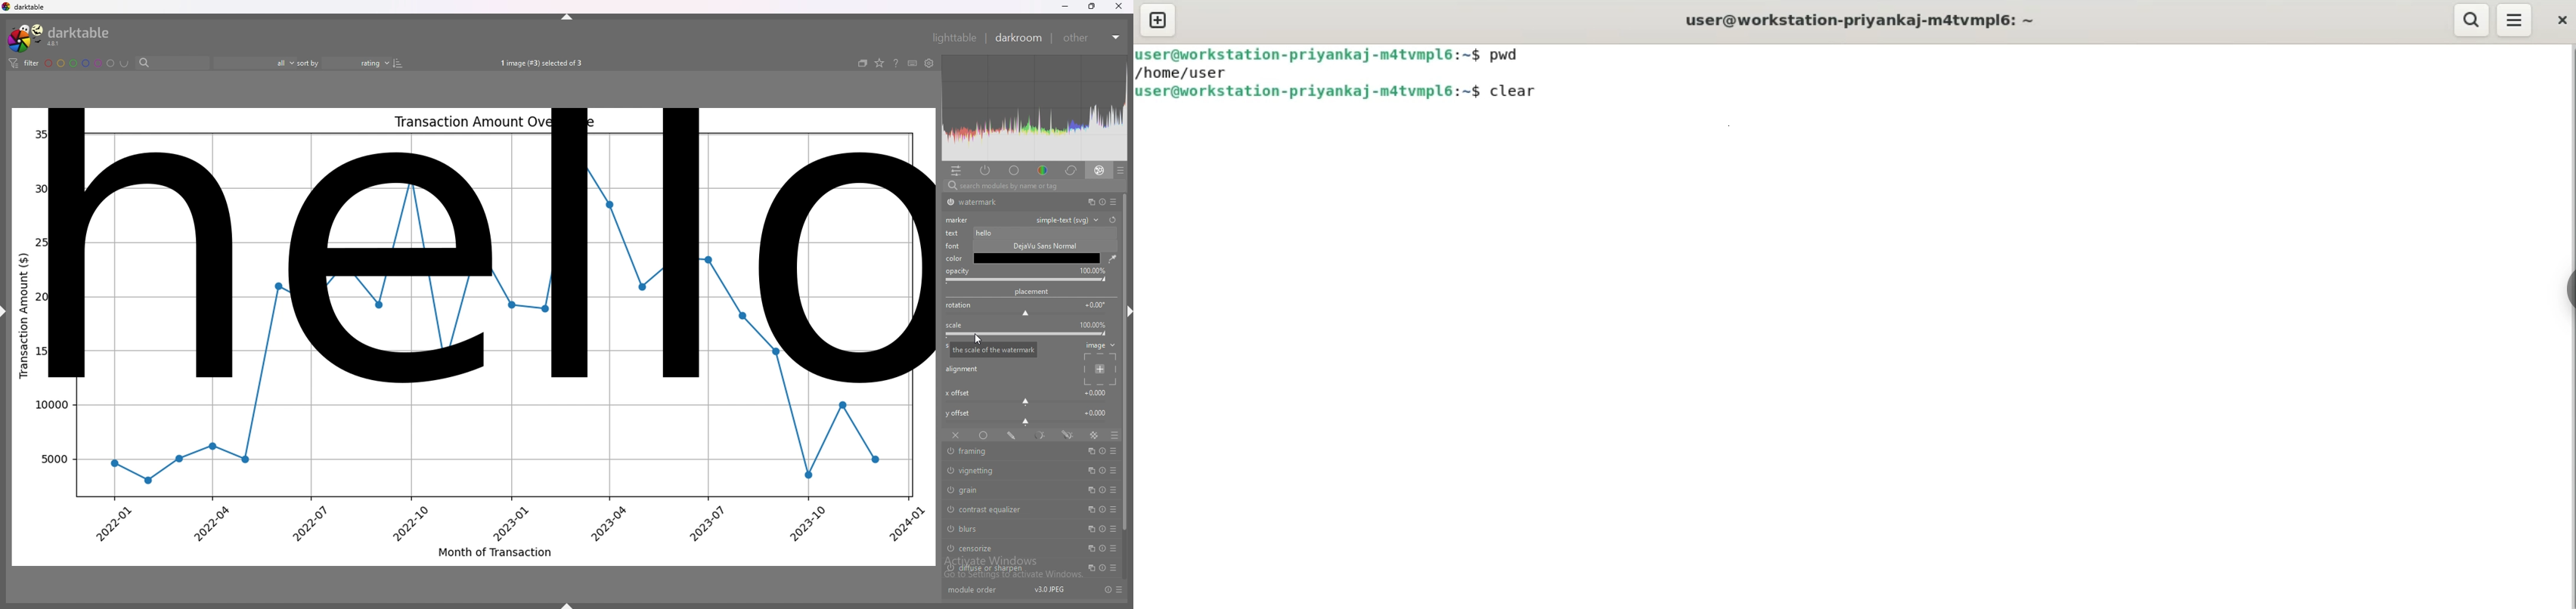  I want to click on active modules, so click(987, 171).